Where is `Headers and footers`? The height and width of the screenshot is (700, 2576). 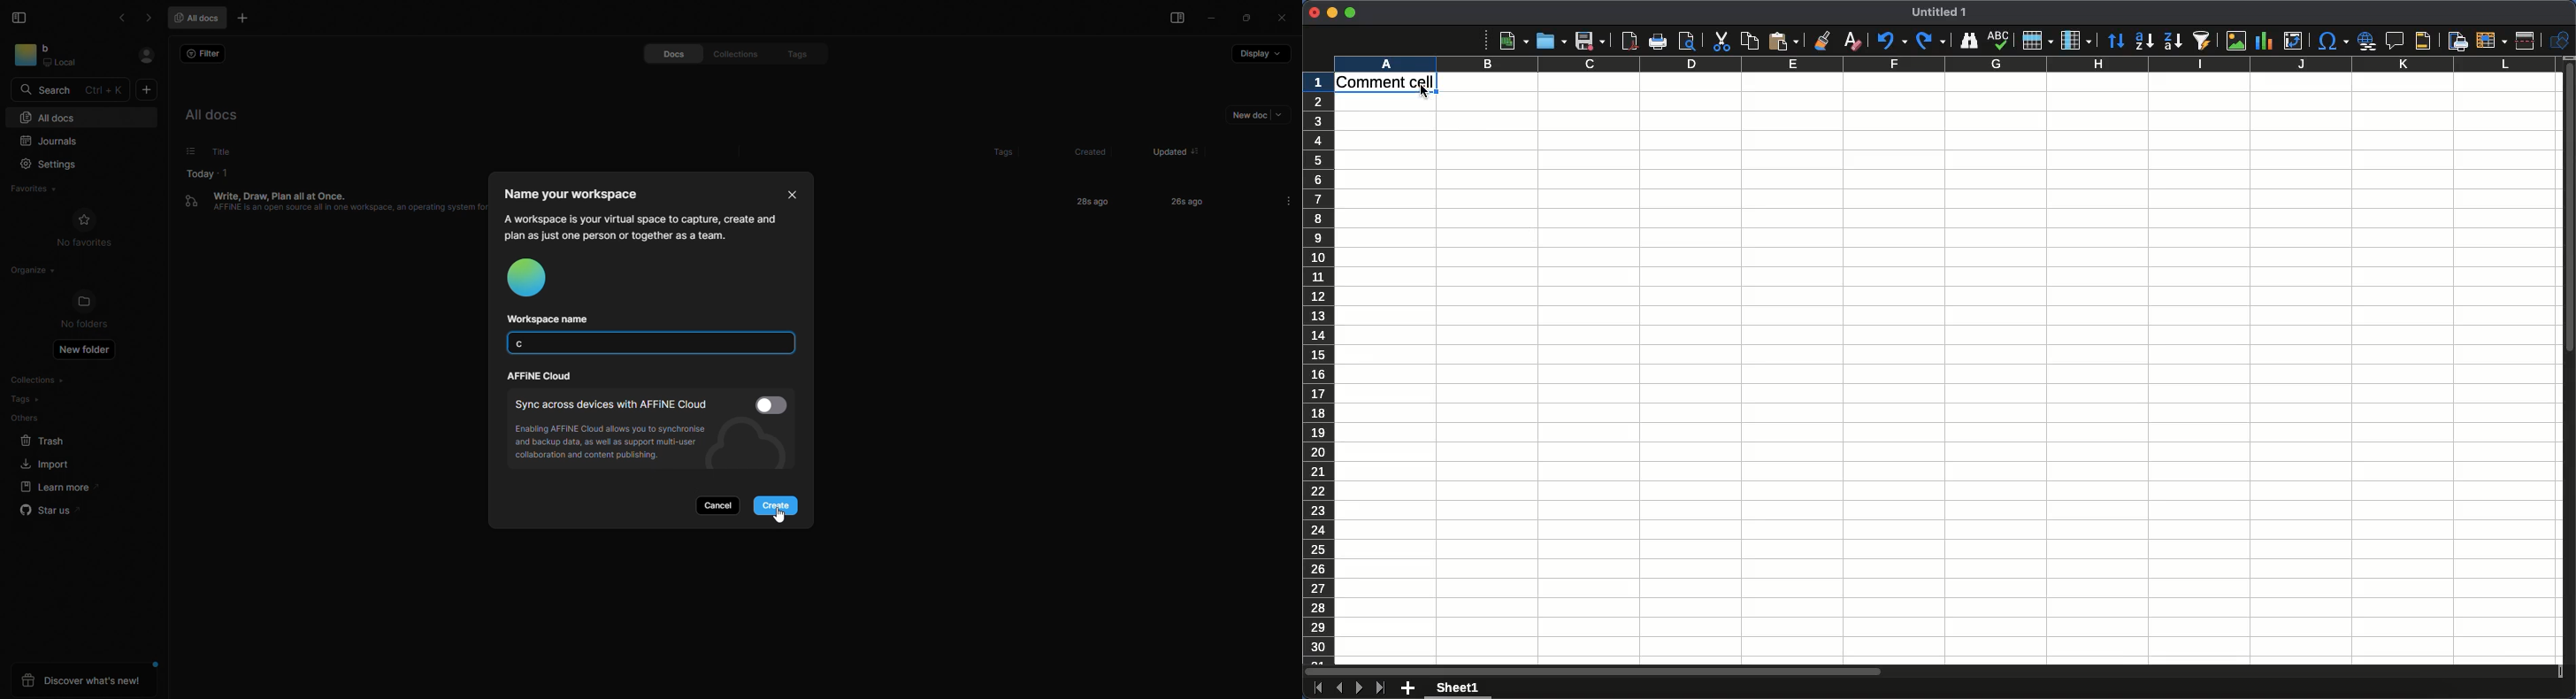
Headers and footers is located at coordinates (2425, 40).